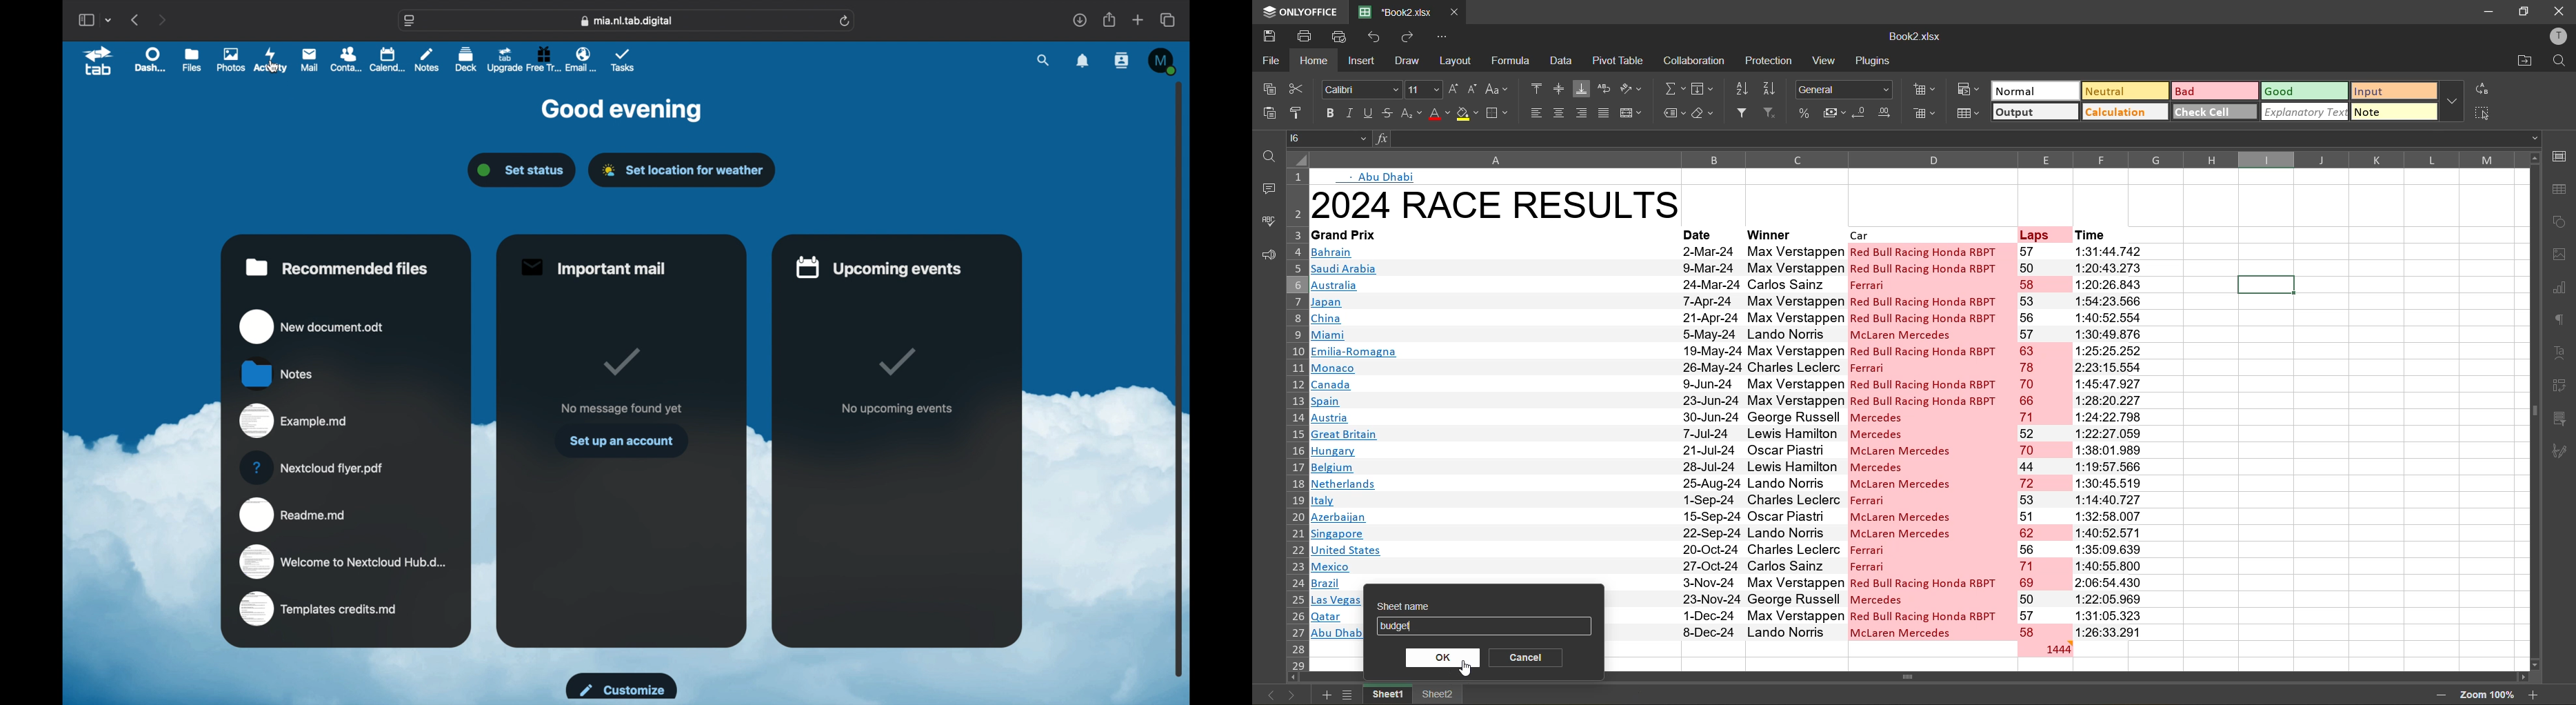  Describe the element at coordinates (2042, 233) in the screenshot. I see `laps` at that location.